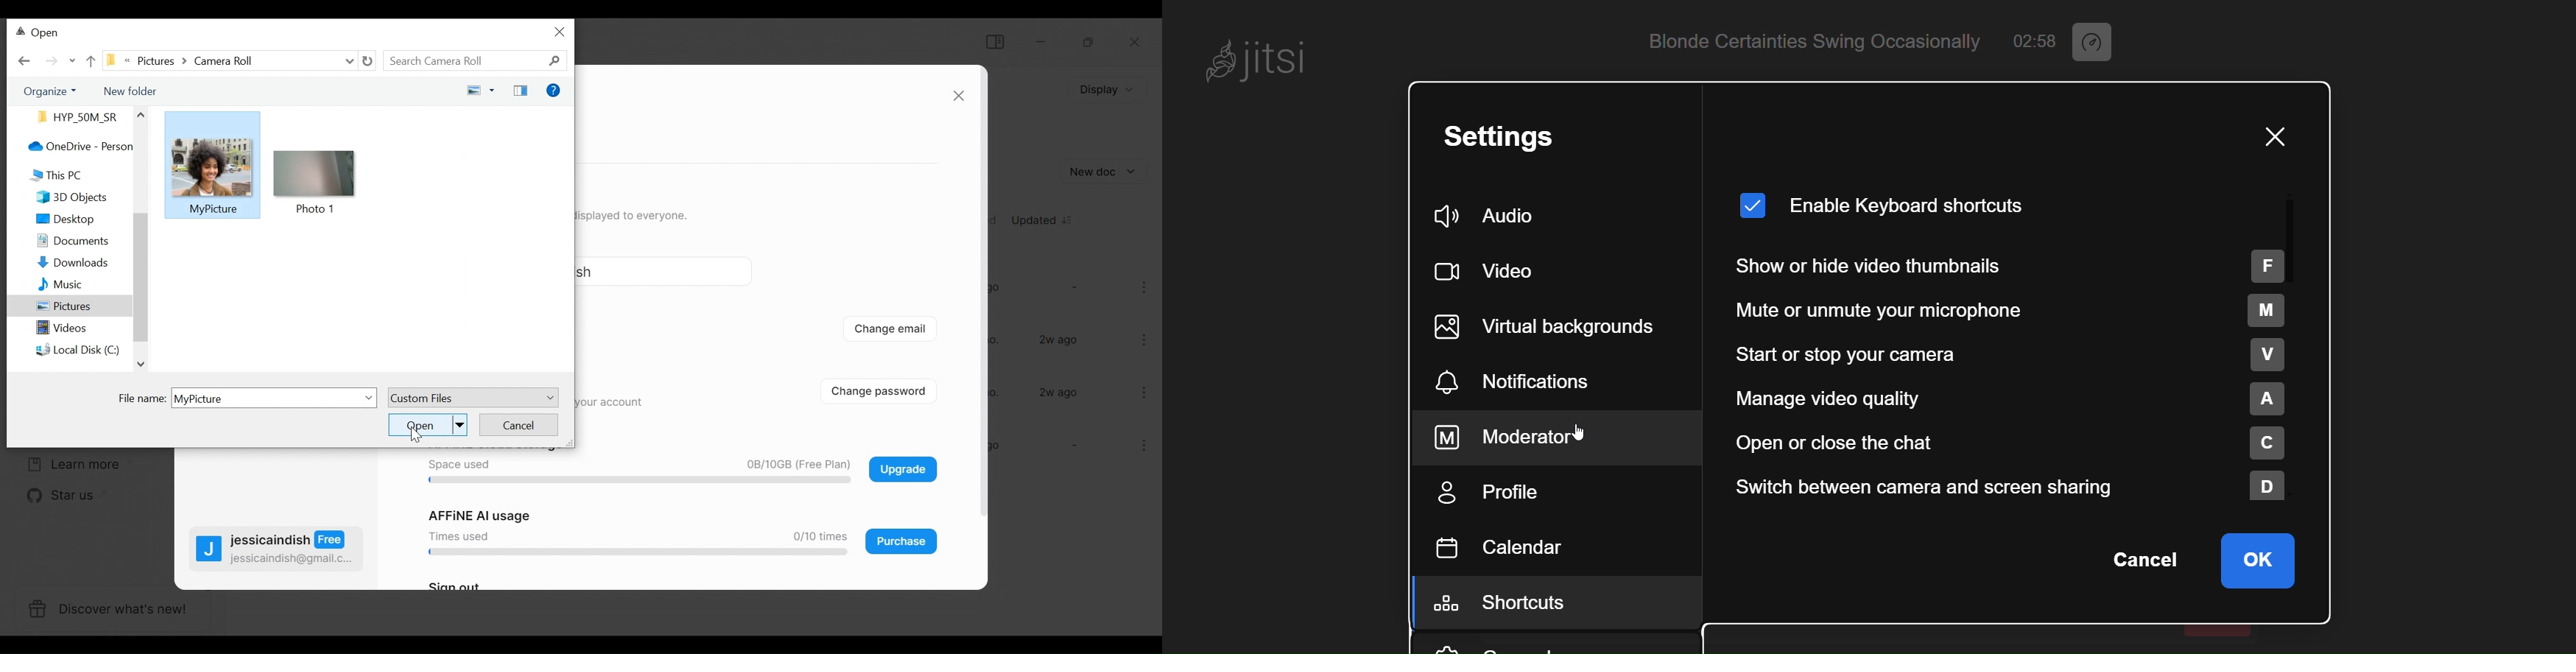 This screenshot has height=672, width=2576. What do you see at coordinates (1505, 547) in the screenshot?
I see `calendar` at bounding box center [1505, 547].